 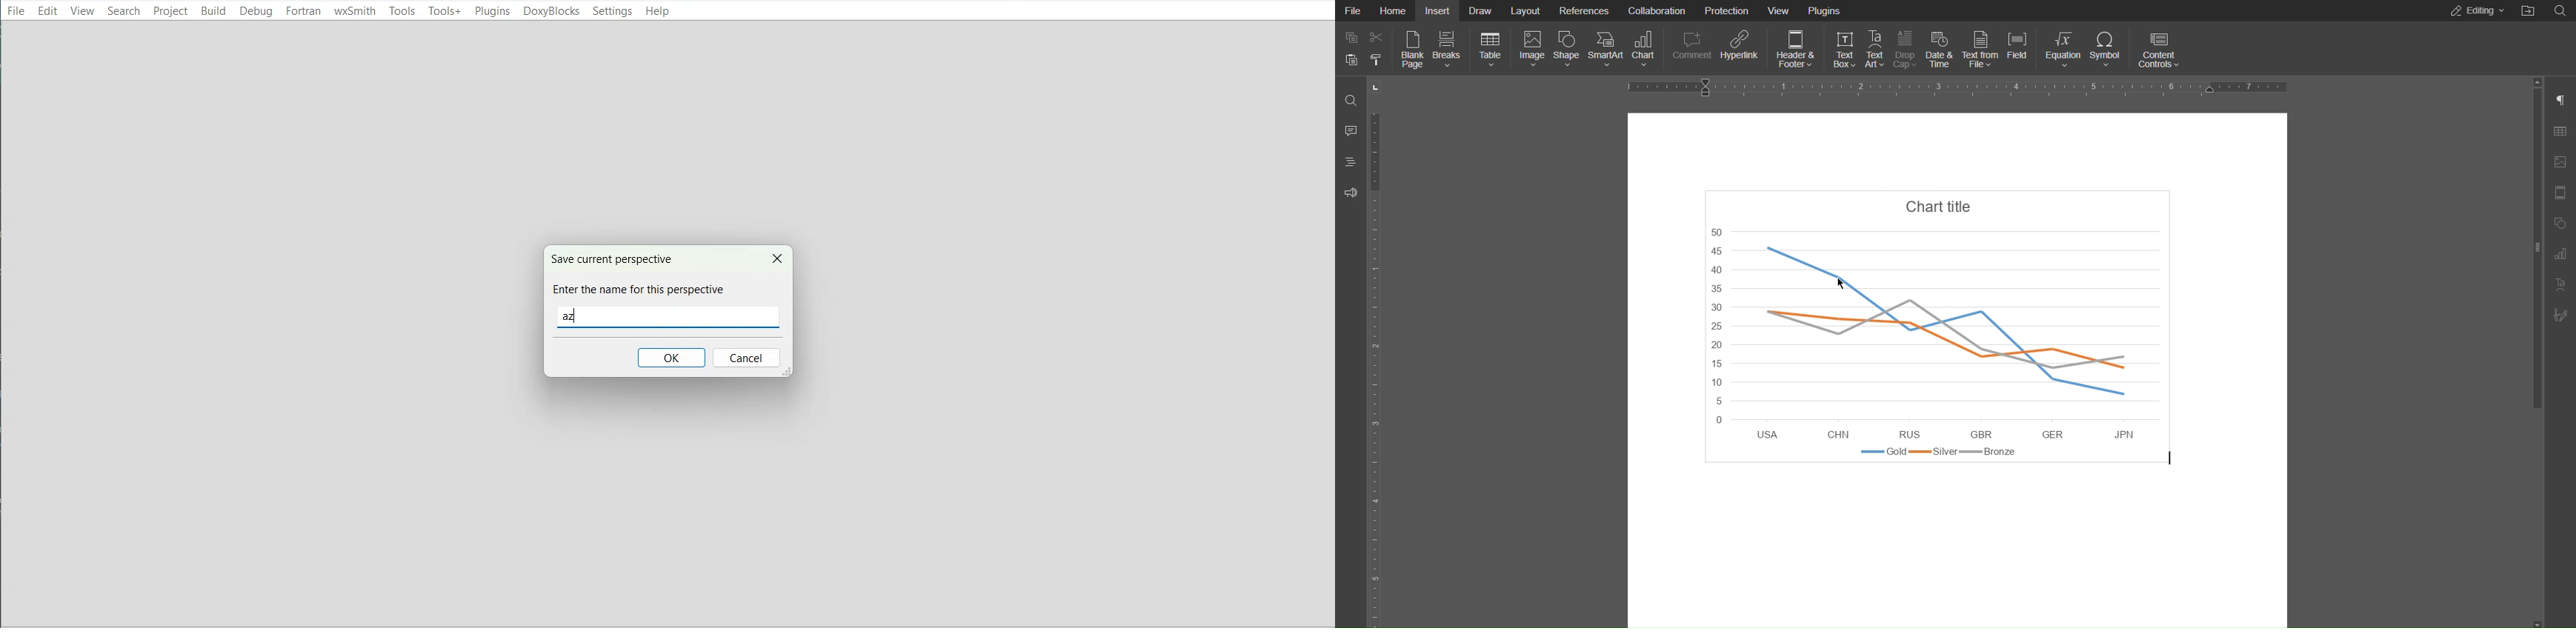 I want to click on Feedback and Support, so click(x=1349, y=191).